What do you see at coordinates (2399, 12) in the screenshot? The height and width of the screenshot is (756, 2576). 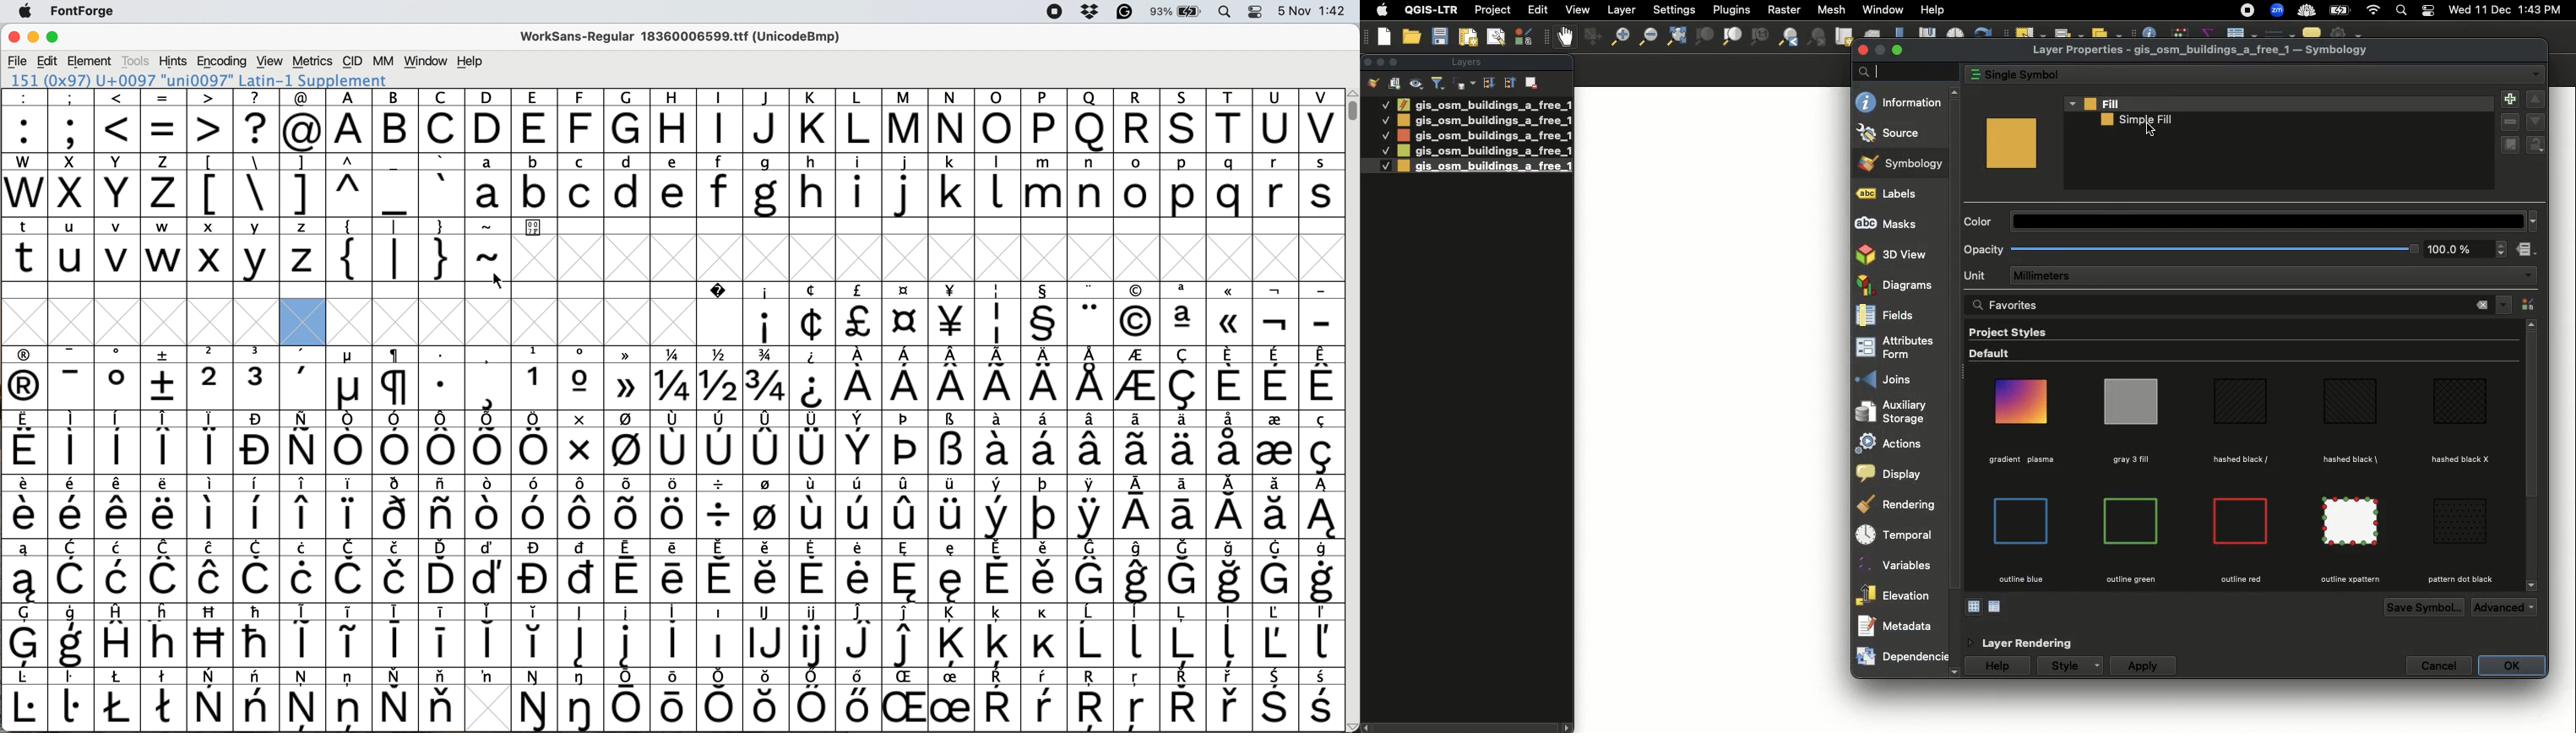 I see `Search` at bounding box center [2399, 12].